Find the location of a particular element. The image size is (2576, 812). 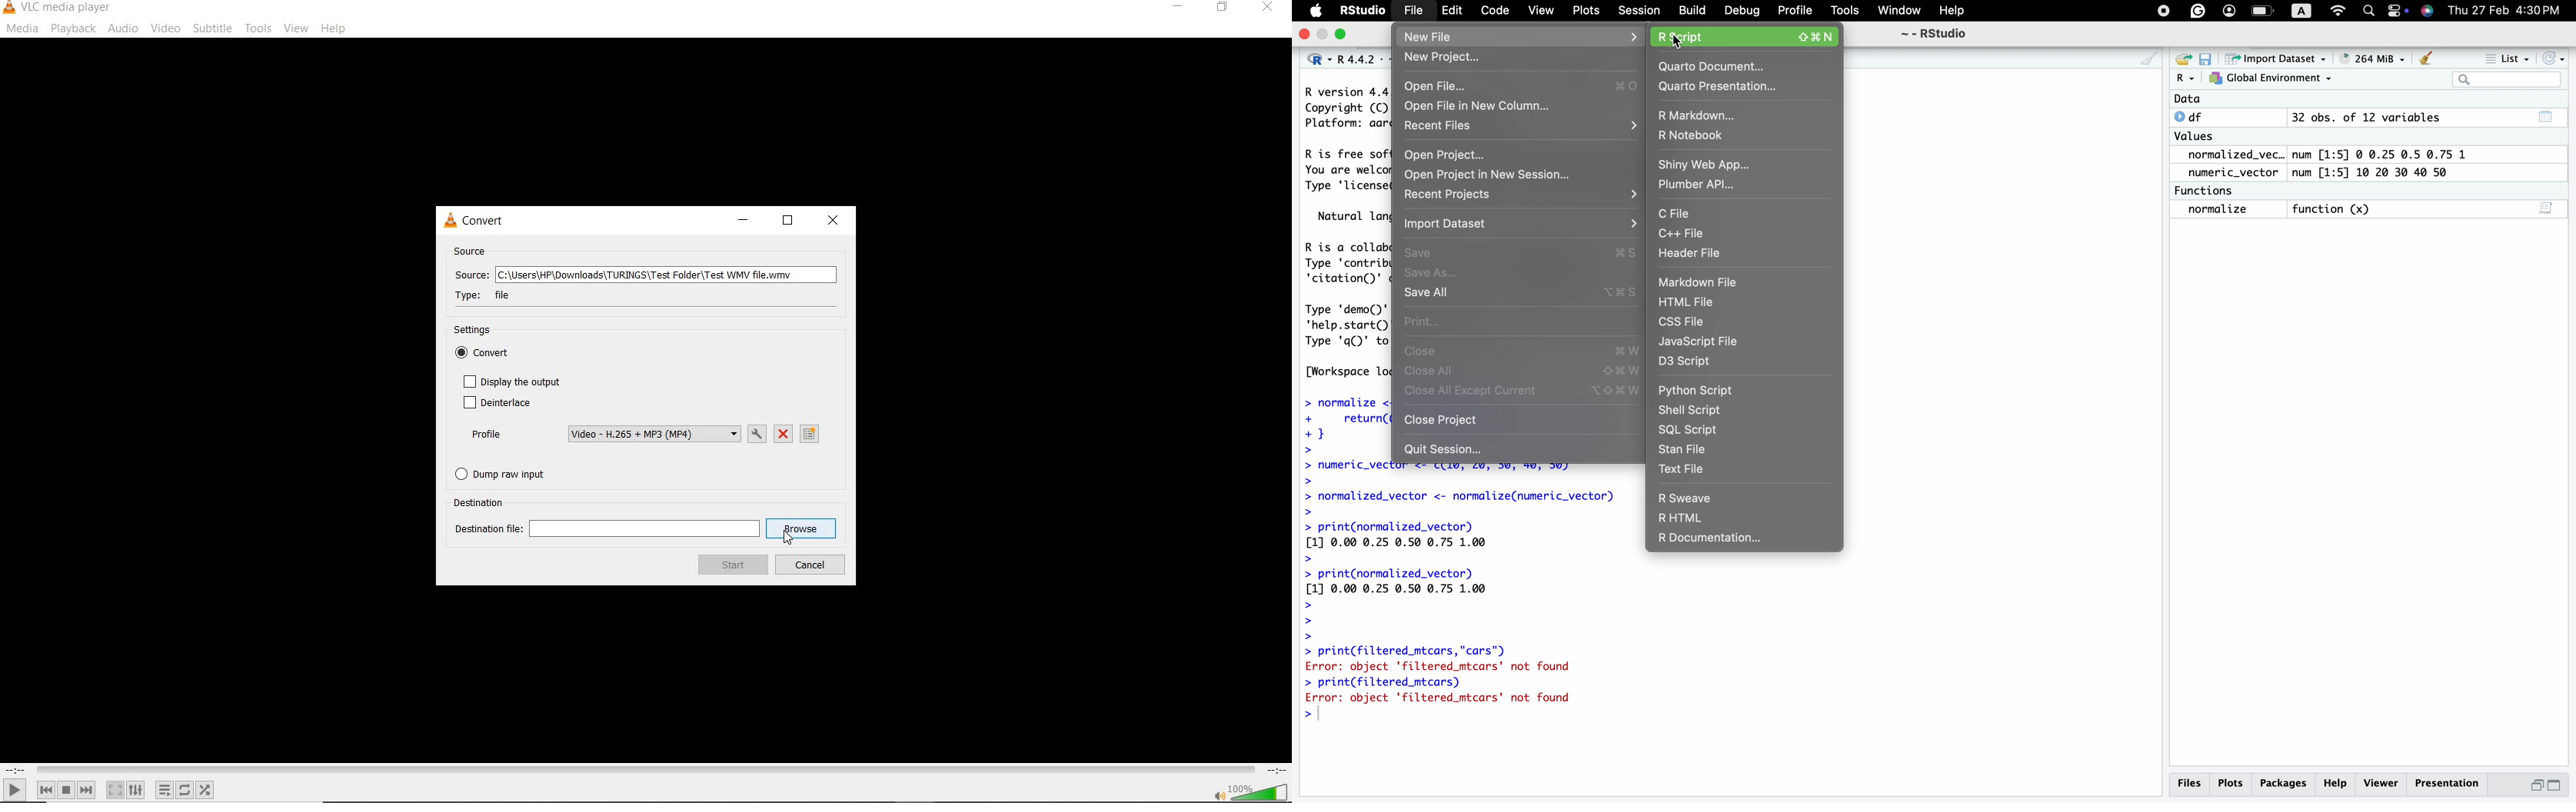

save is located at coordinates (1522, 252).